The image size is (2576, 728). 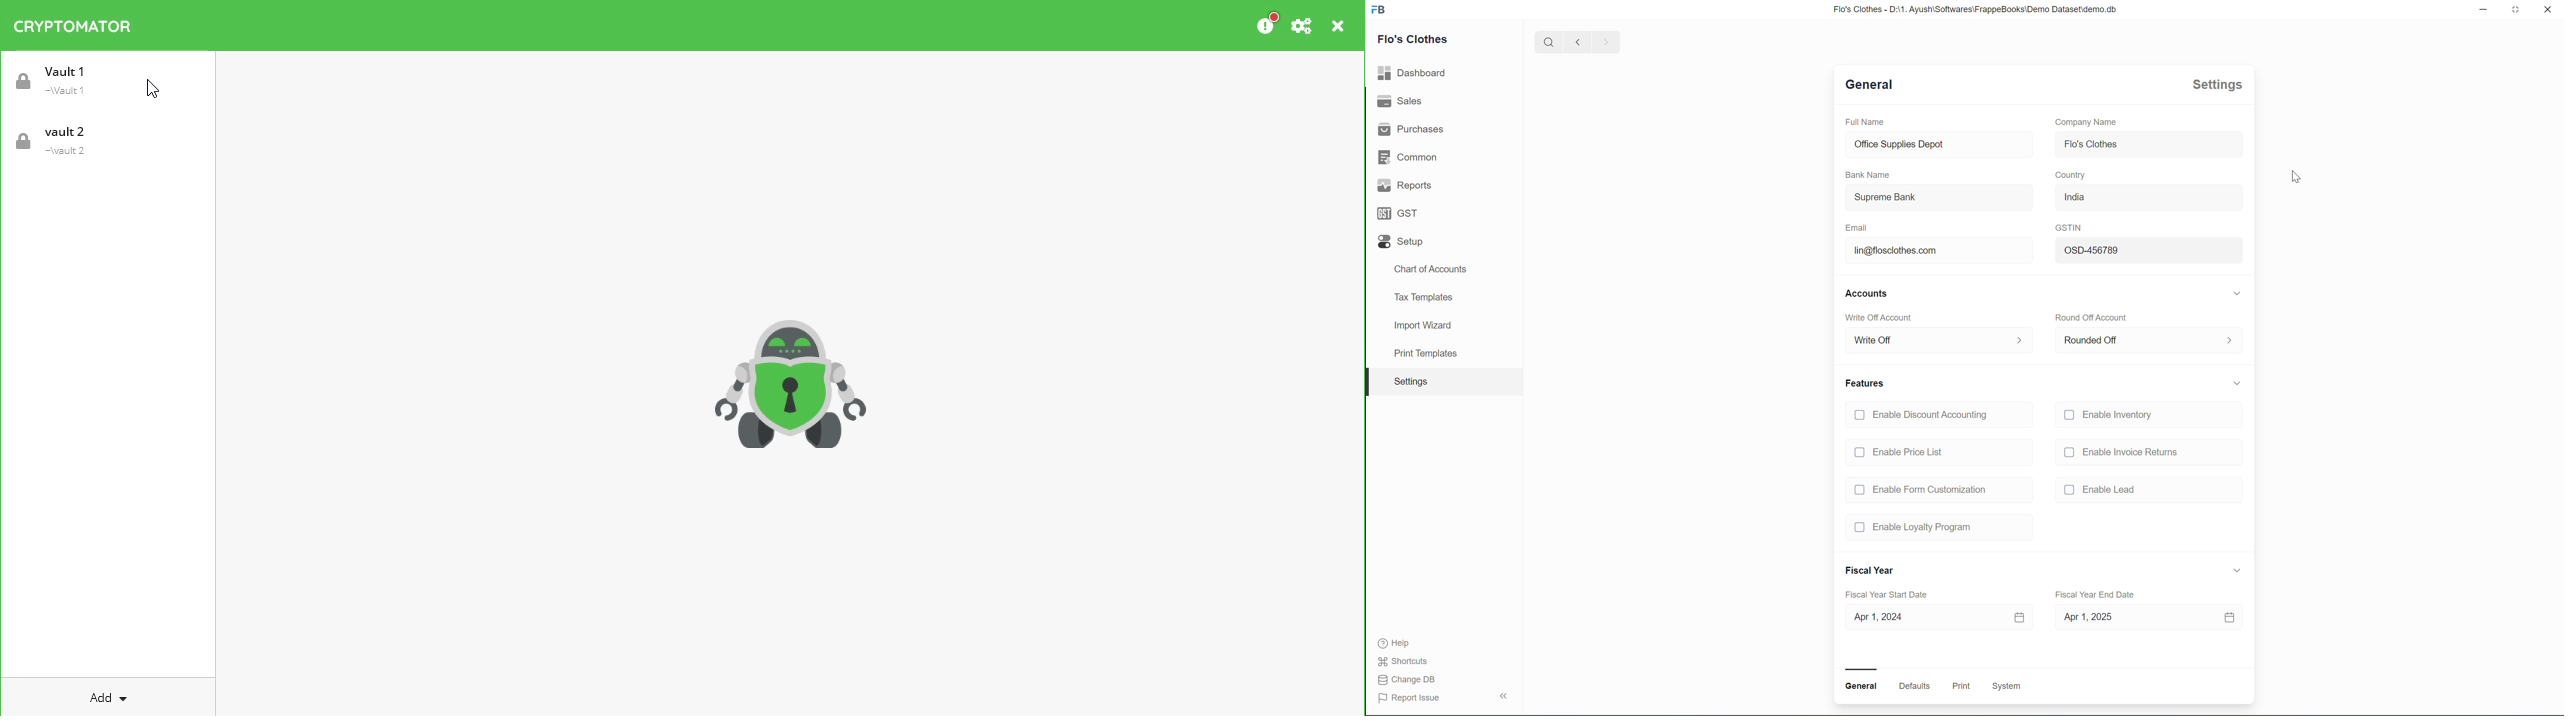 What do you see at coordinates (1549, 42) in the screenshot?
I see `search` at bounding box center [1549, 42].